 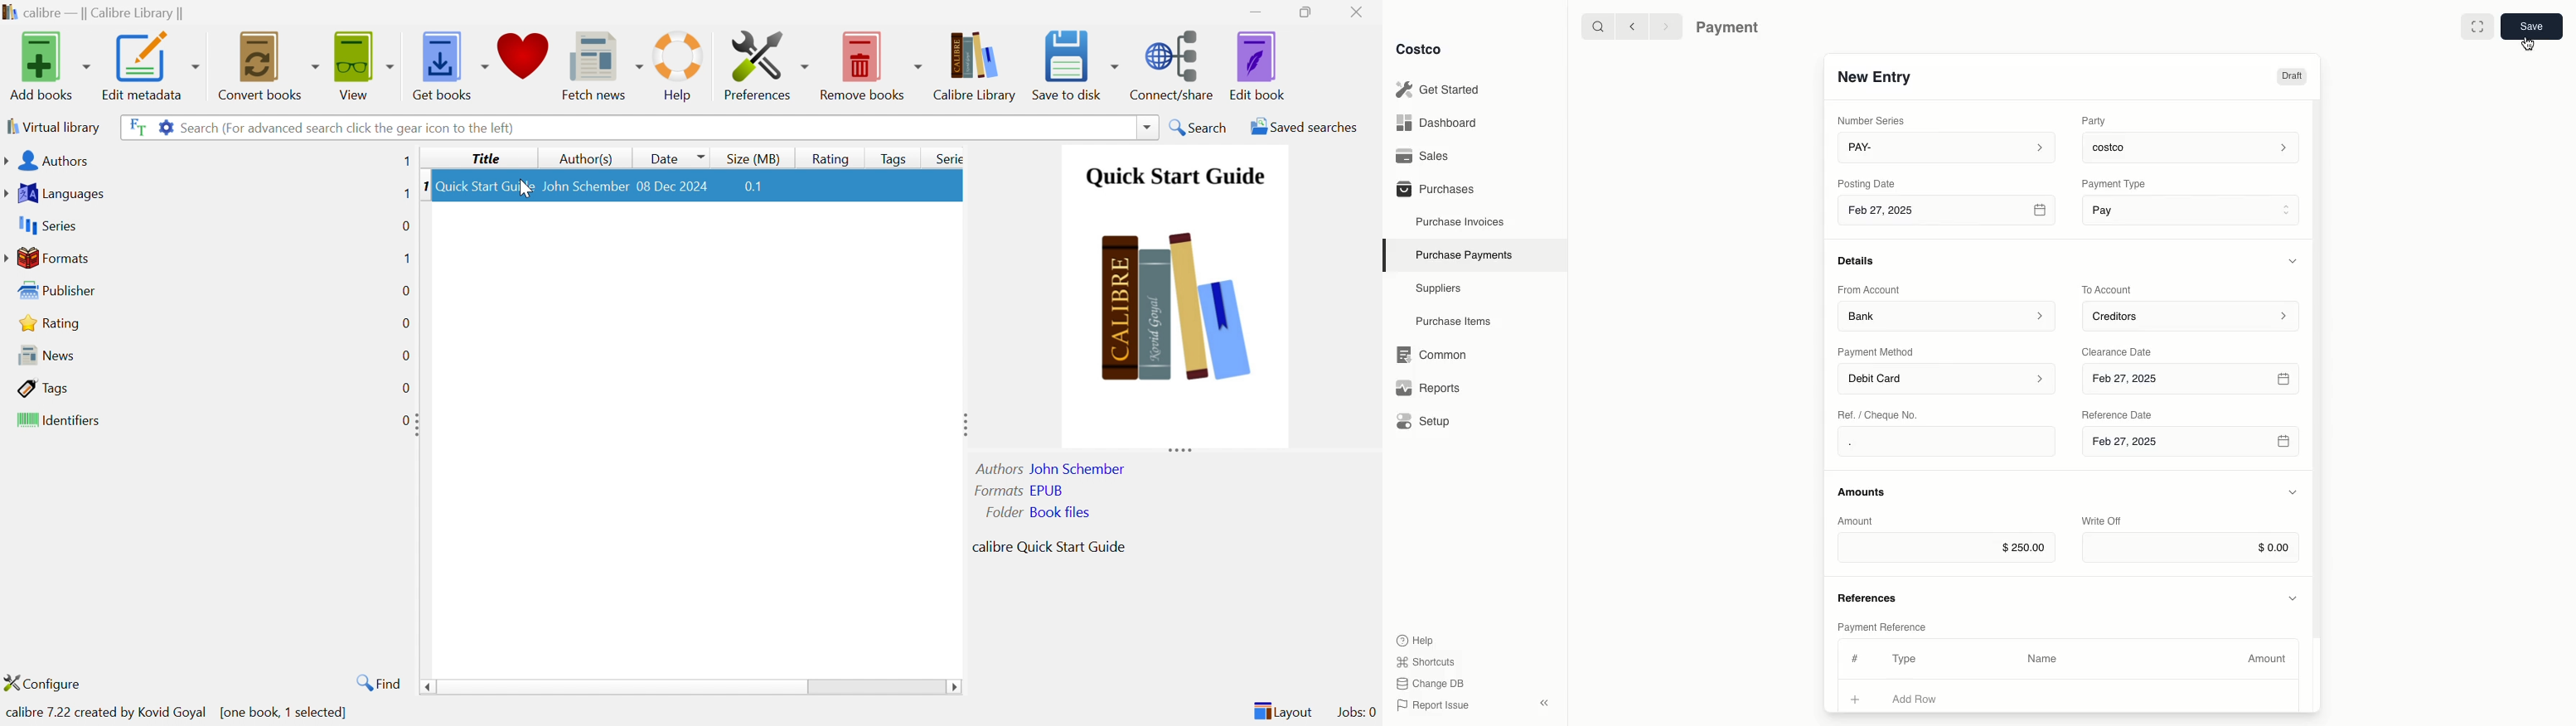 What do you see at coordinates (50, 64) in the screenshot?
I see `Add books` at bounding box center [50, 64].